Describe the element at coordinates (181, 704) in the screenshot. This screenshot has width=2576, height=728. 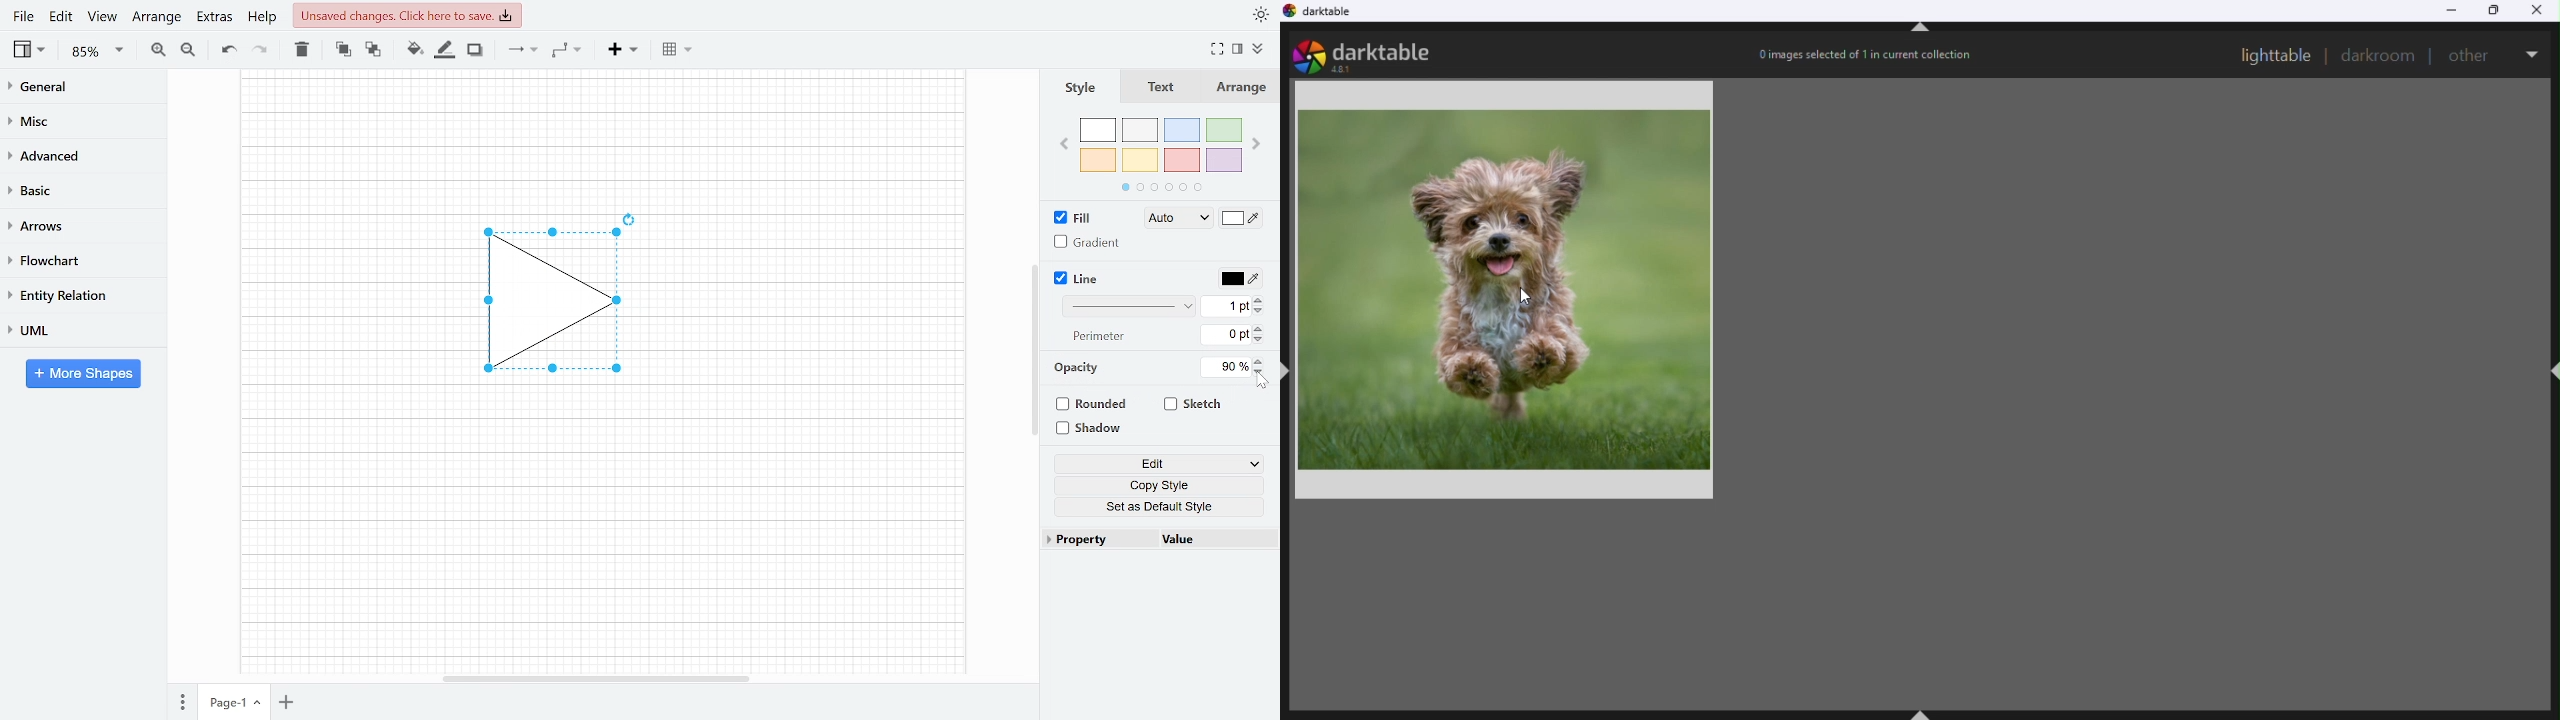
I see `Pages` at that location.